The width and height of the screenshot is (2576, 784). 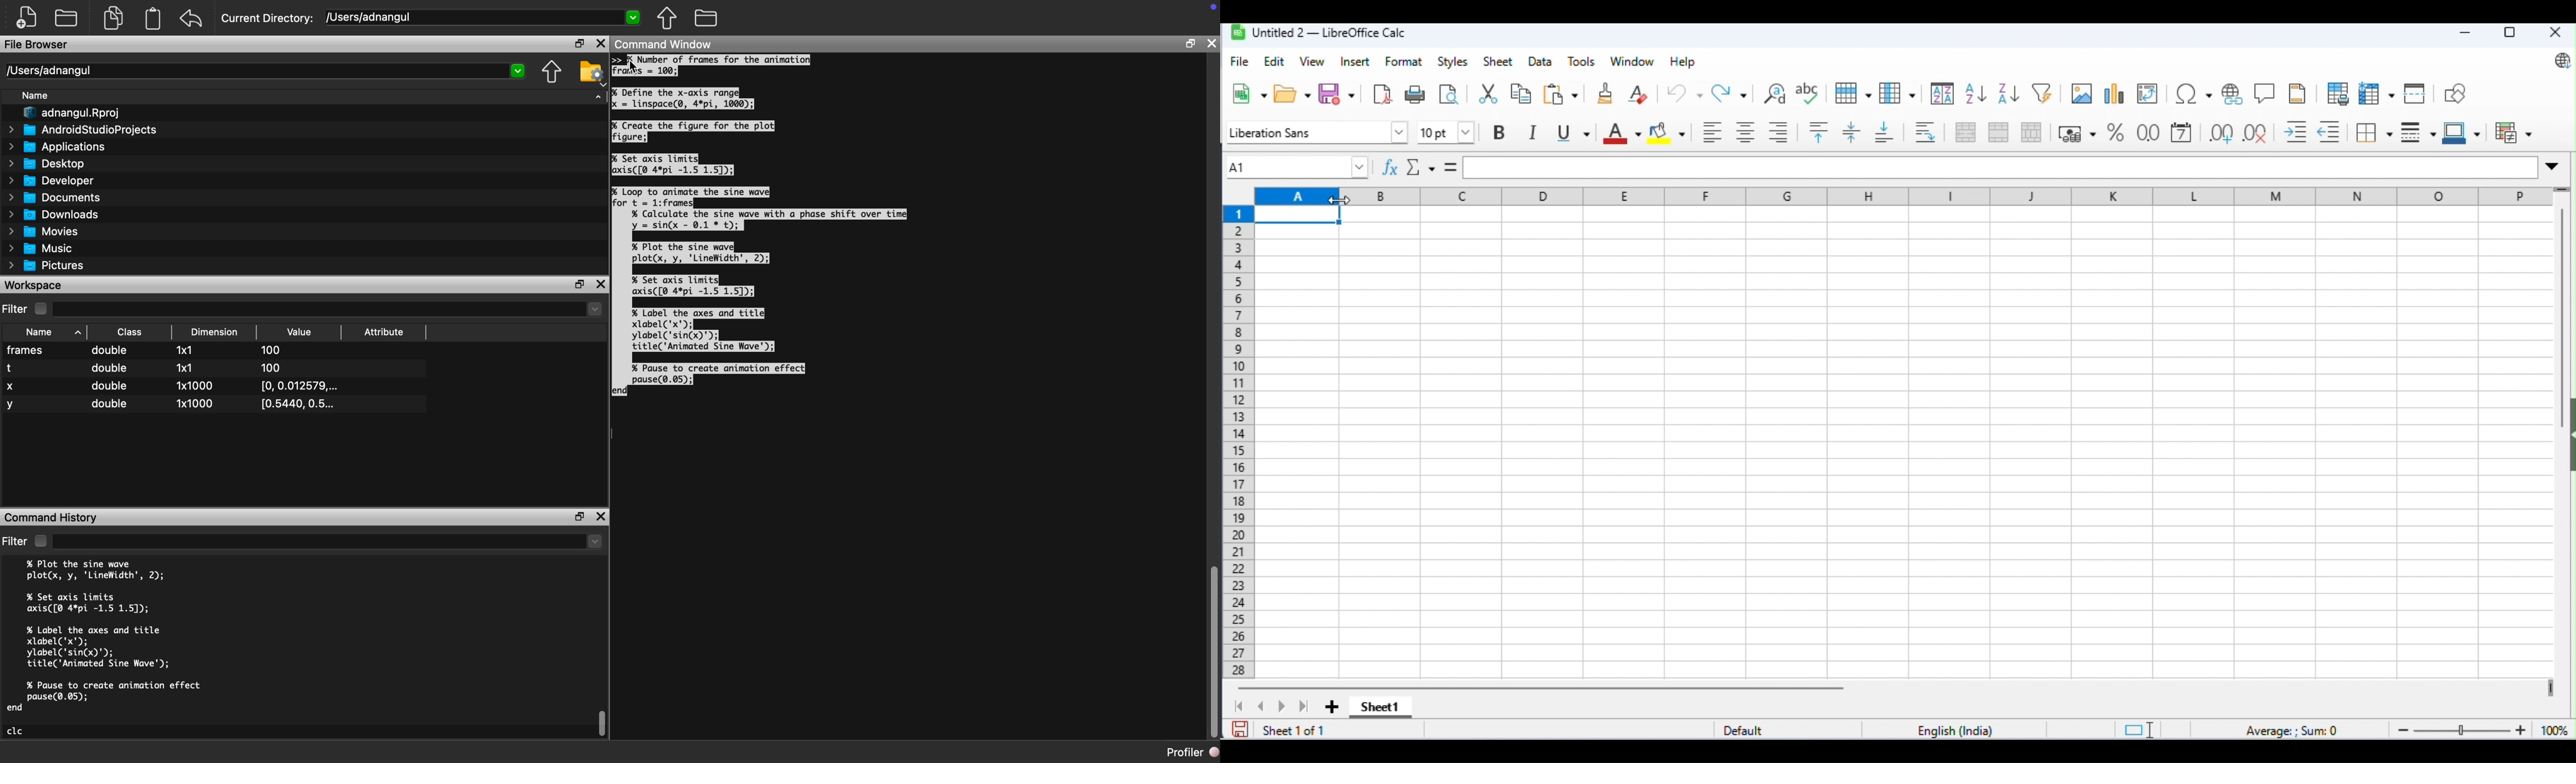 I want to click on drag to view next columns, so click(x=2550, y=686).